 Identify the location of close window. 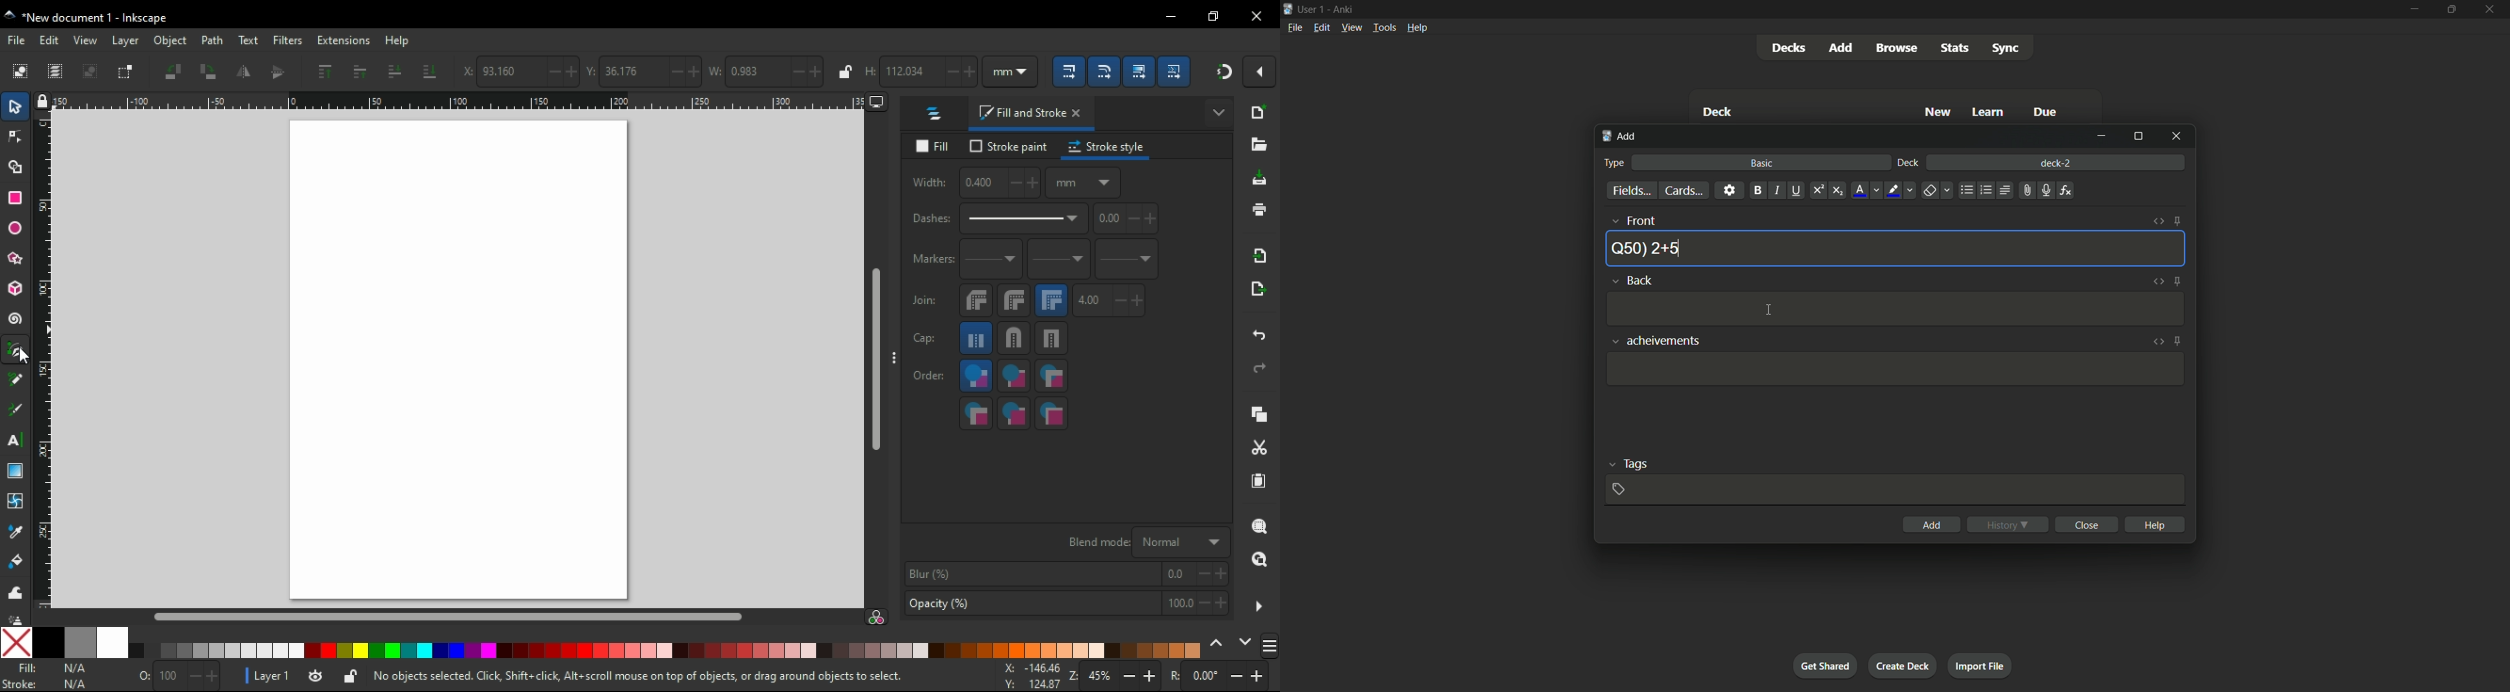
(2175, 137).